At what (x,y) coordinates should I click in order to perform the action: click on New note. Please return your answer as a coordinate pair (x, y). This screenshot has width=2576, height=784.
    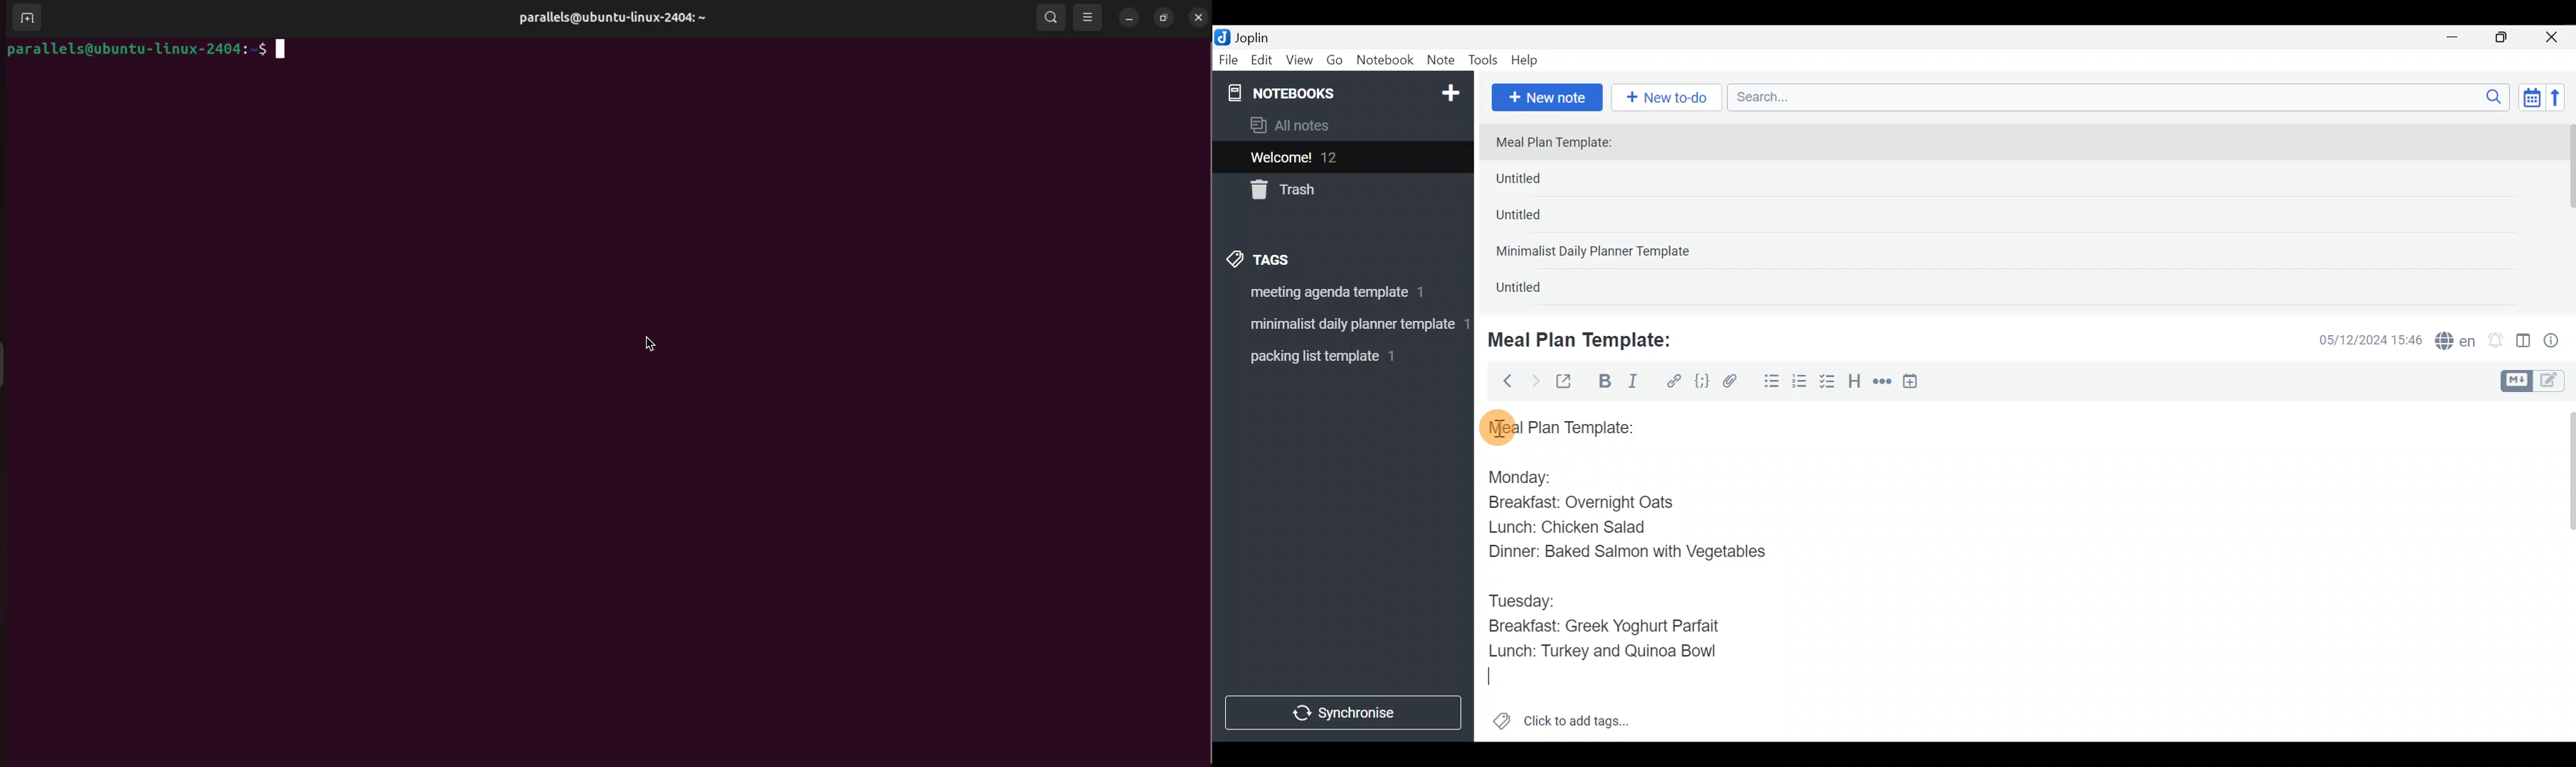
    Looking at the image, I should click on (1545, 96).